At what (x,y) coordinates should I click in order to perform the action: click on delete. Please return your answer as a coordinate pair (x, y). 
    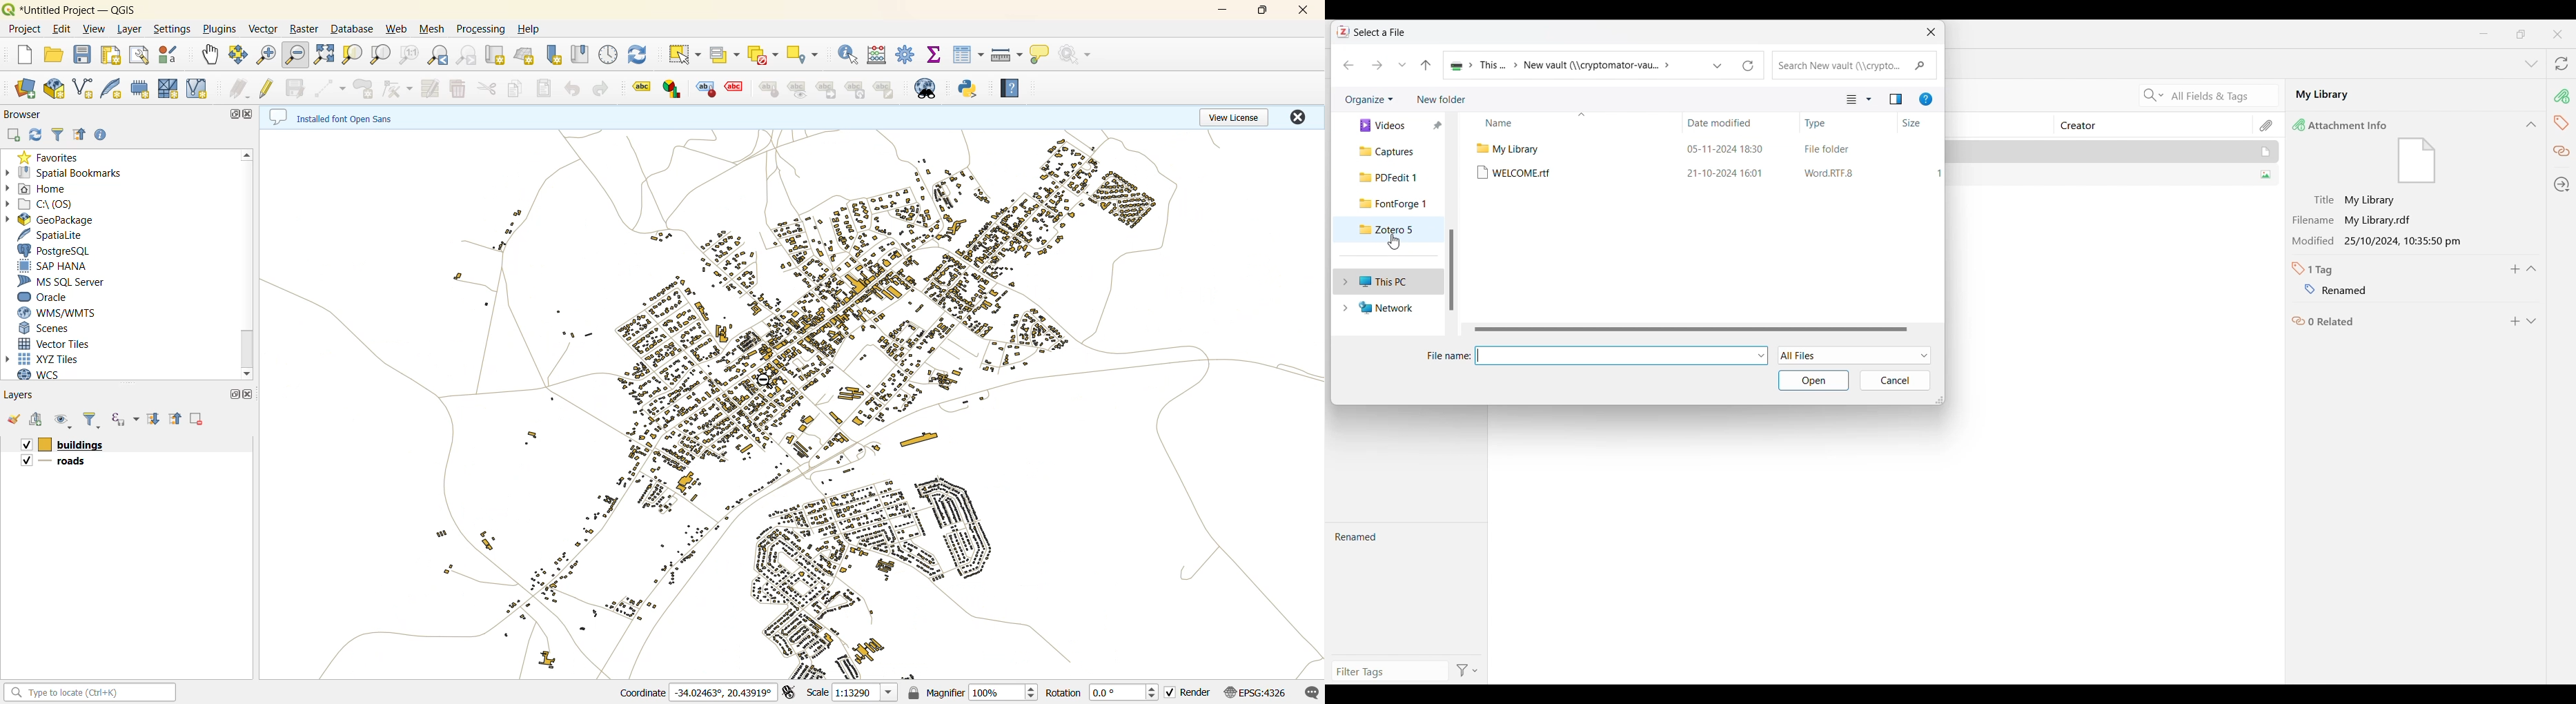
    Looking at the image, I should click on (460, 88).